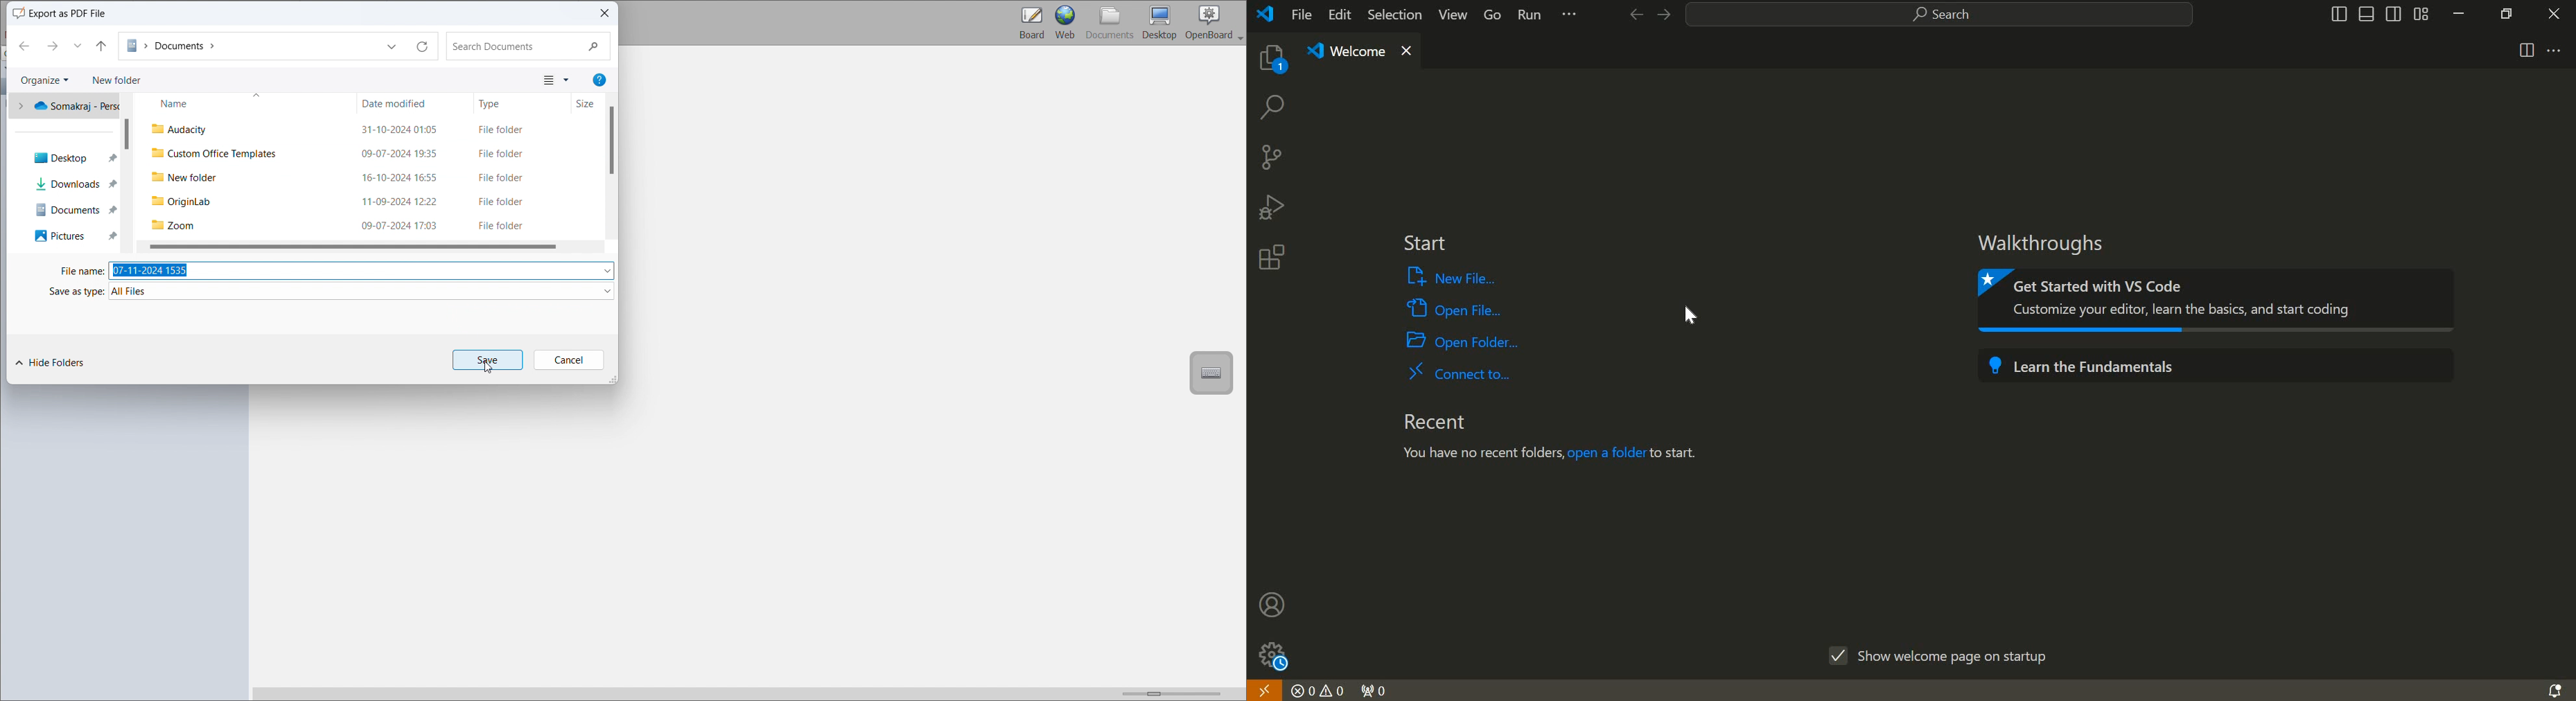 The image size is (2576, 728). Describe the element at coordinates (1449, 17) in the screenshot. I see `view` at that location.